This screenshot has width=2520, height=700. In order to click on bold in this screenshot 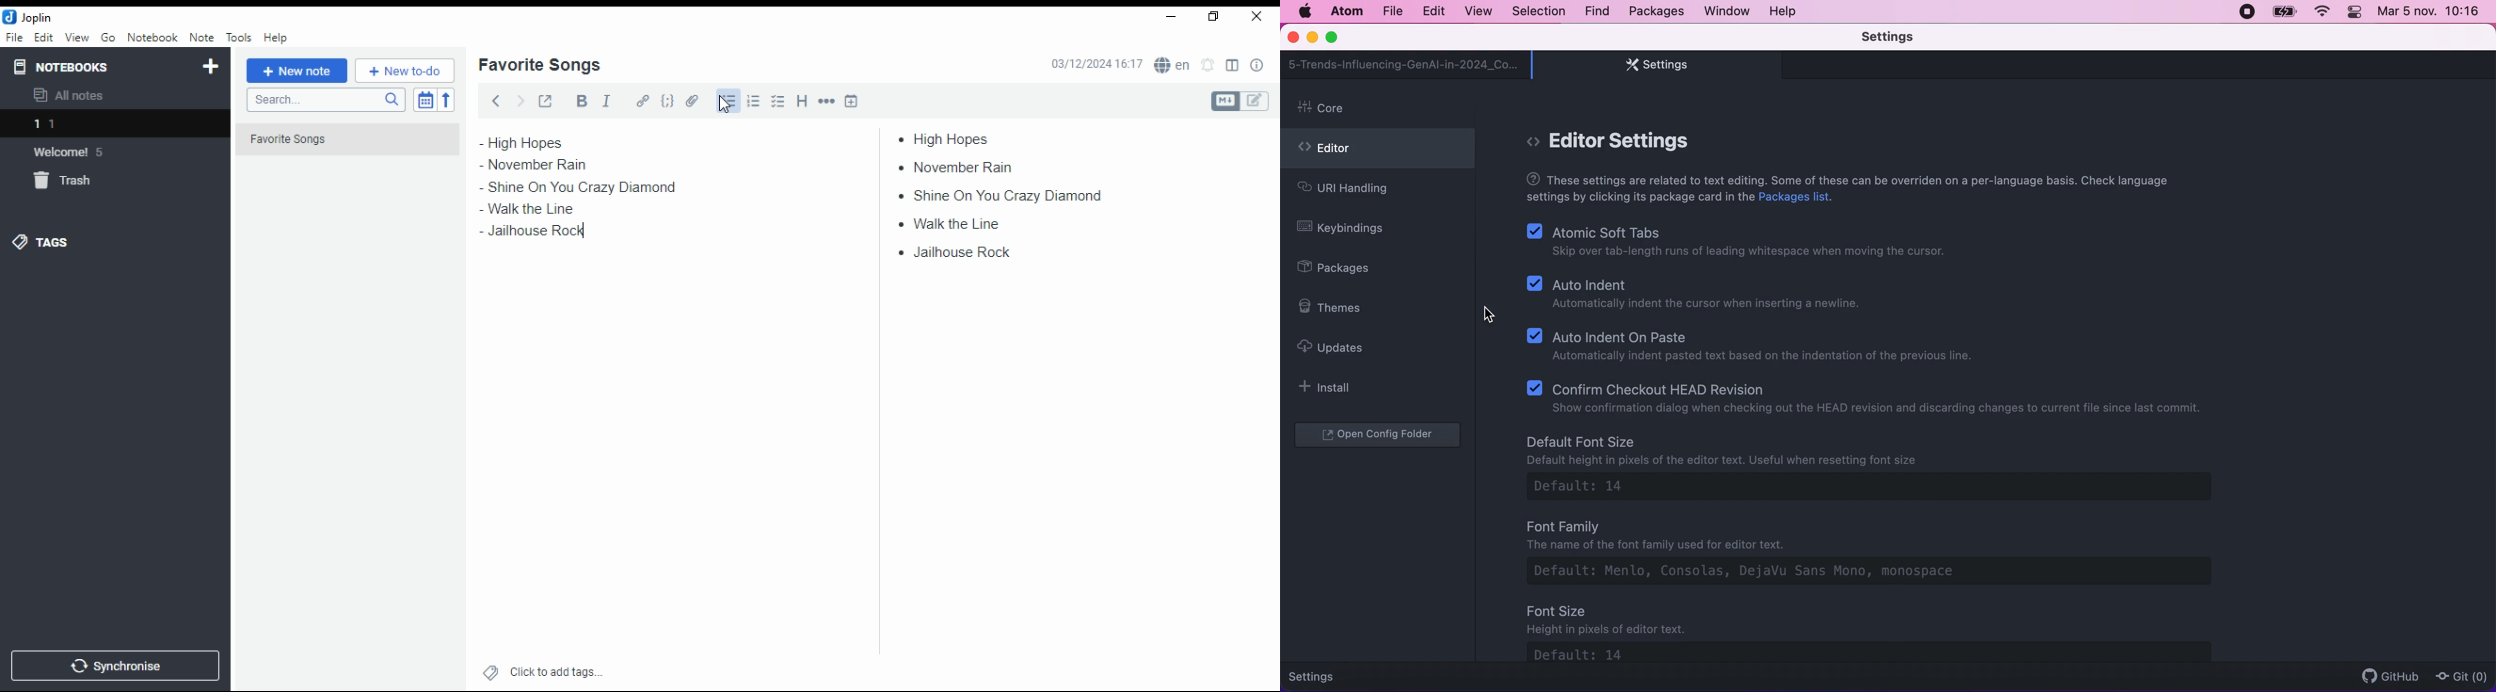, I will do `click(581, 101)`.